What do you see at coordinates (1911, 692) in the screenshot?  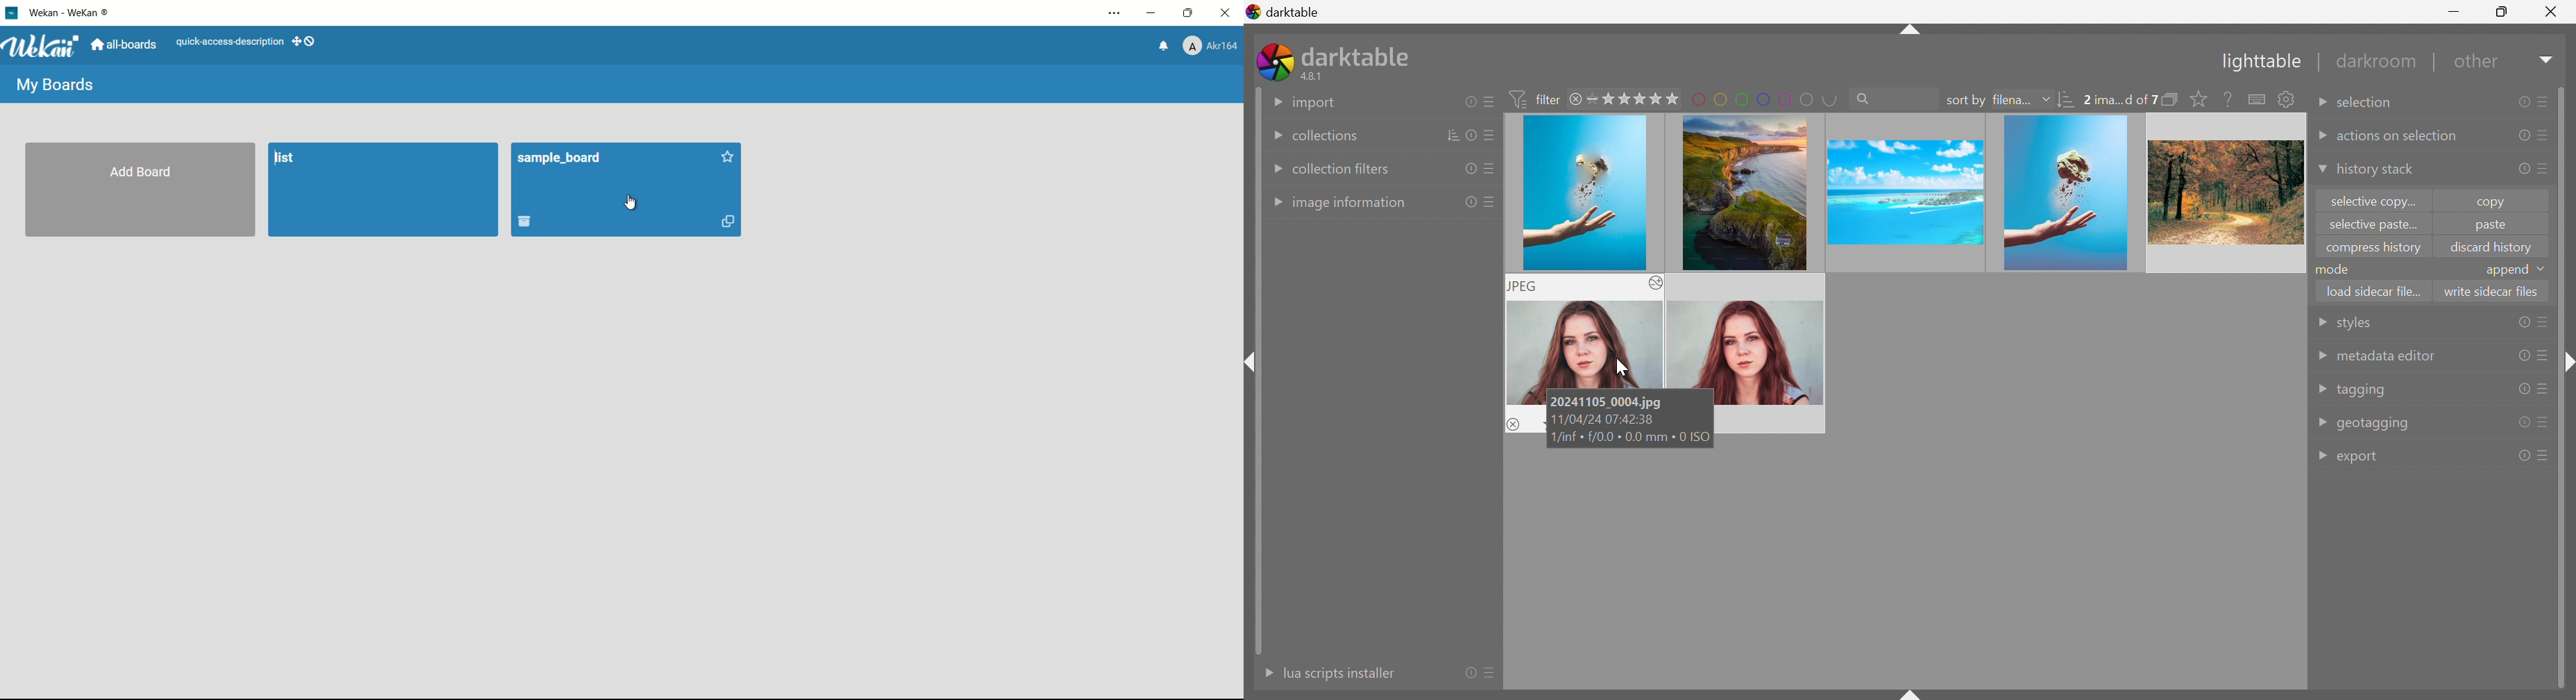 I see `shift+ctrl+b` at bounding box center [1911, 692].